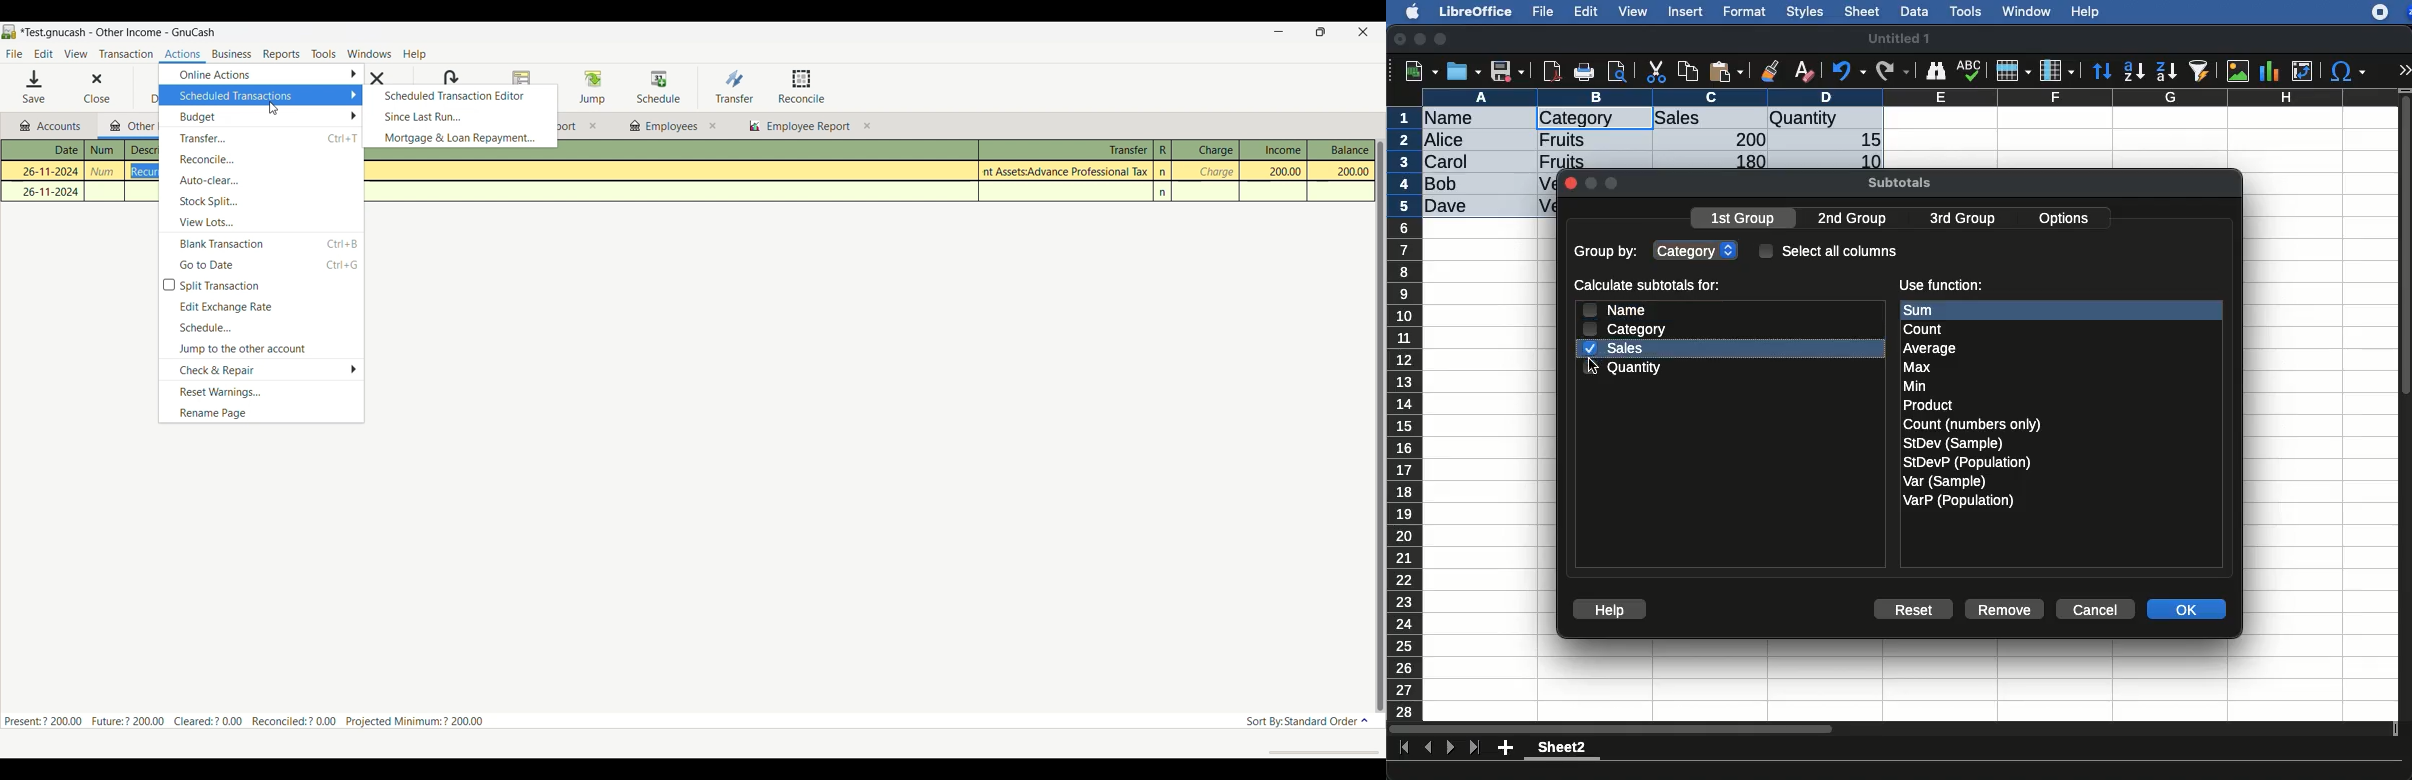  I want to click on group by, so click(1608, 253).